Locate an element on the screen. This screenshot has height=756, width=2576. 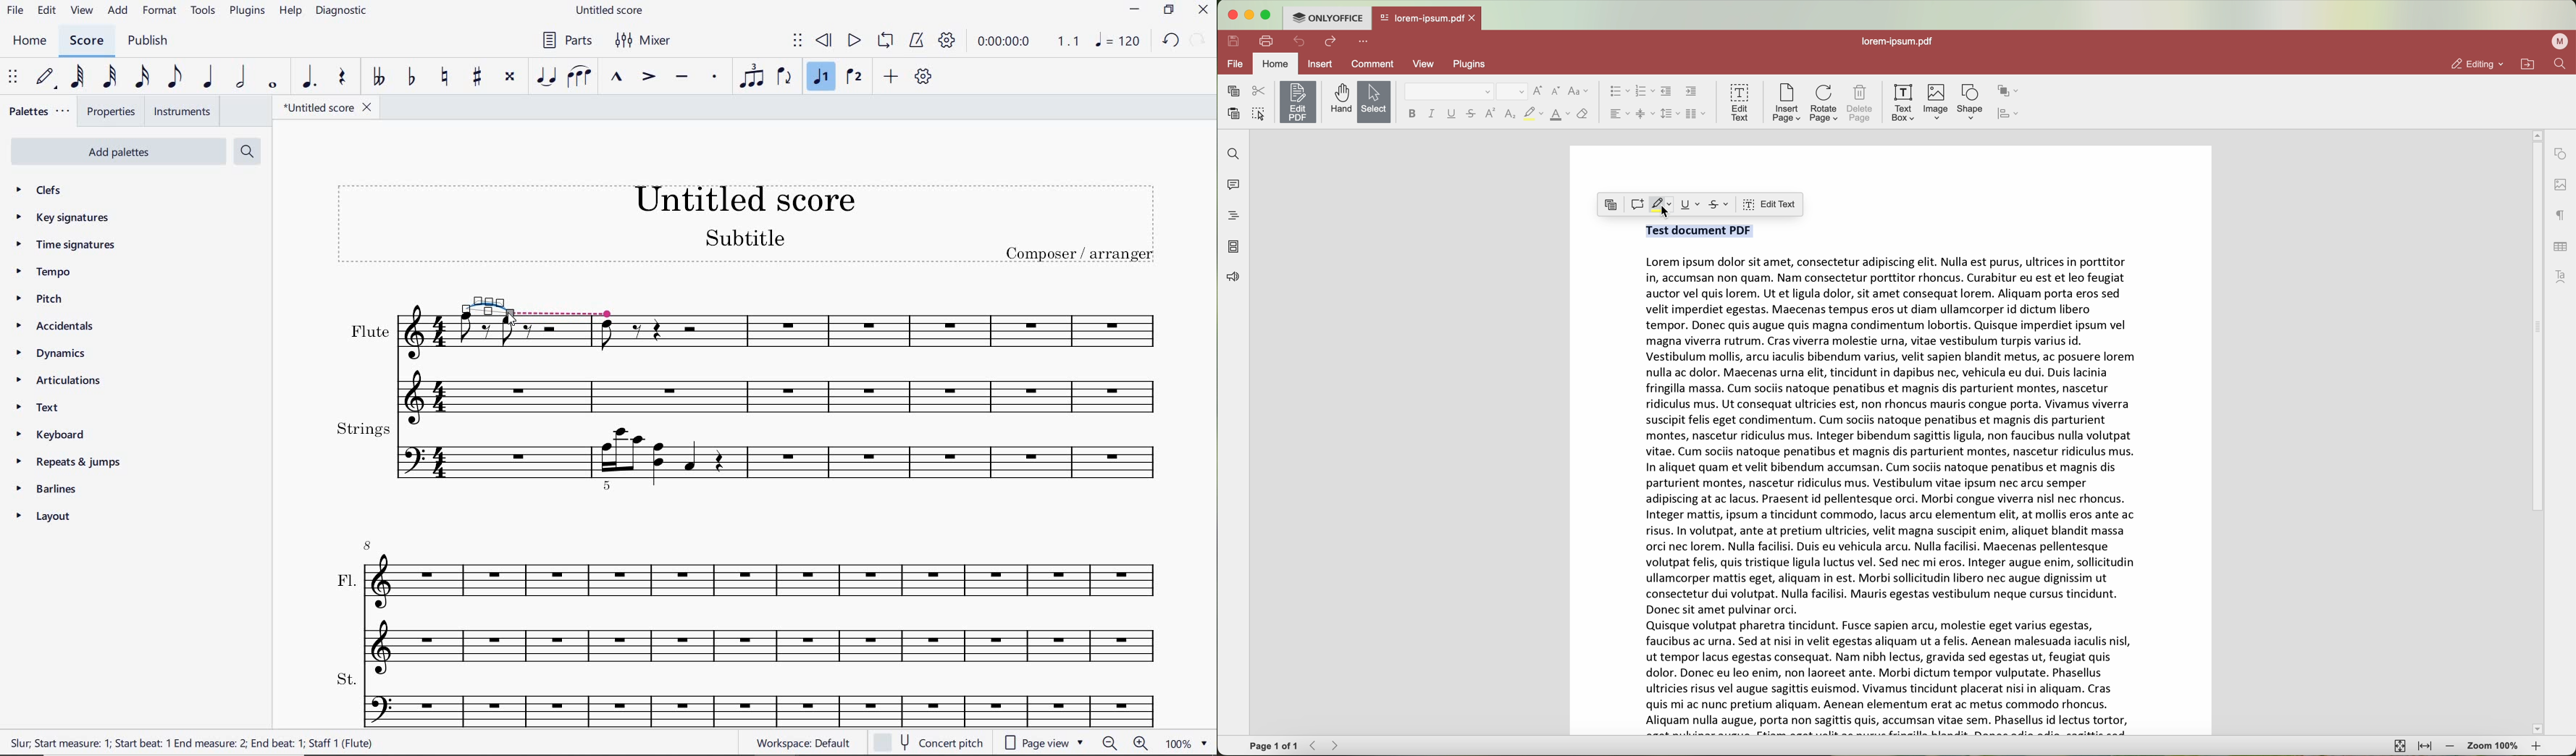
bold is located at coordinates (1413, 113).